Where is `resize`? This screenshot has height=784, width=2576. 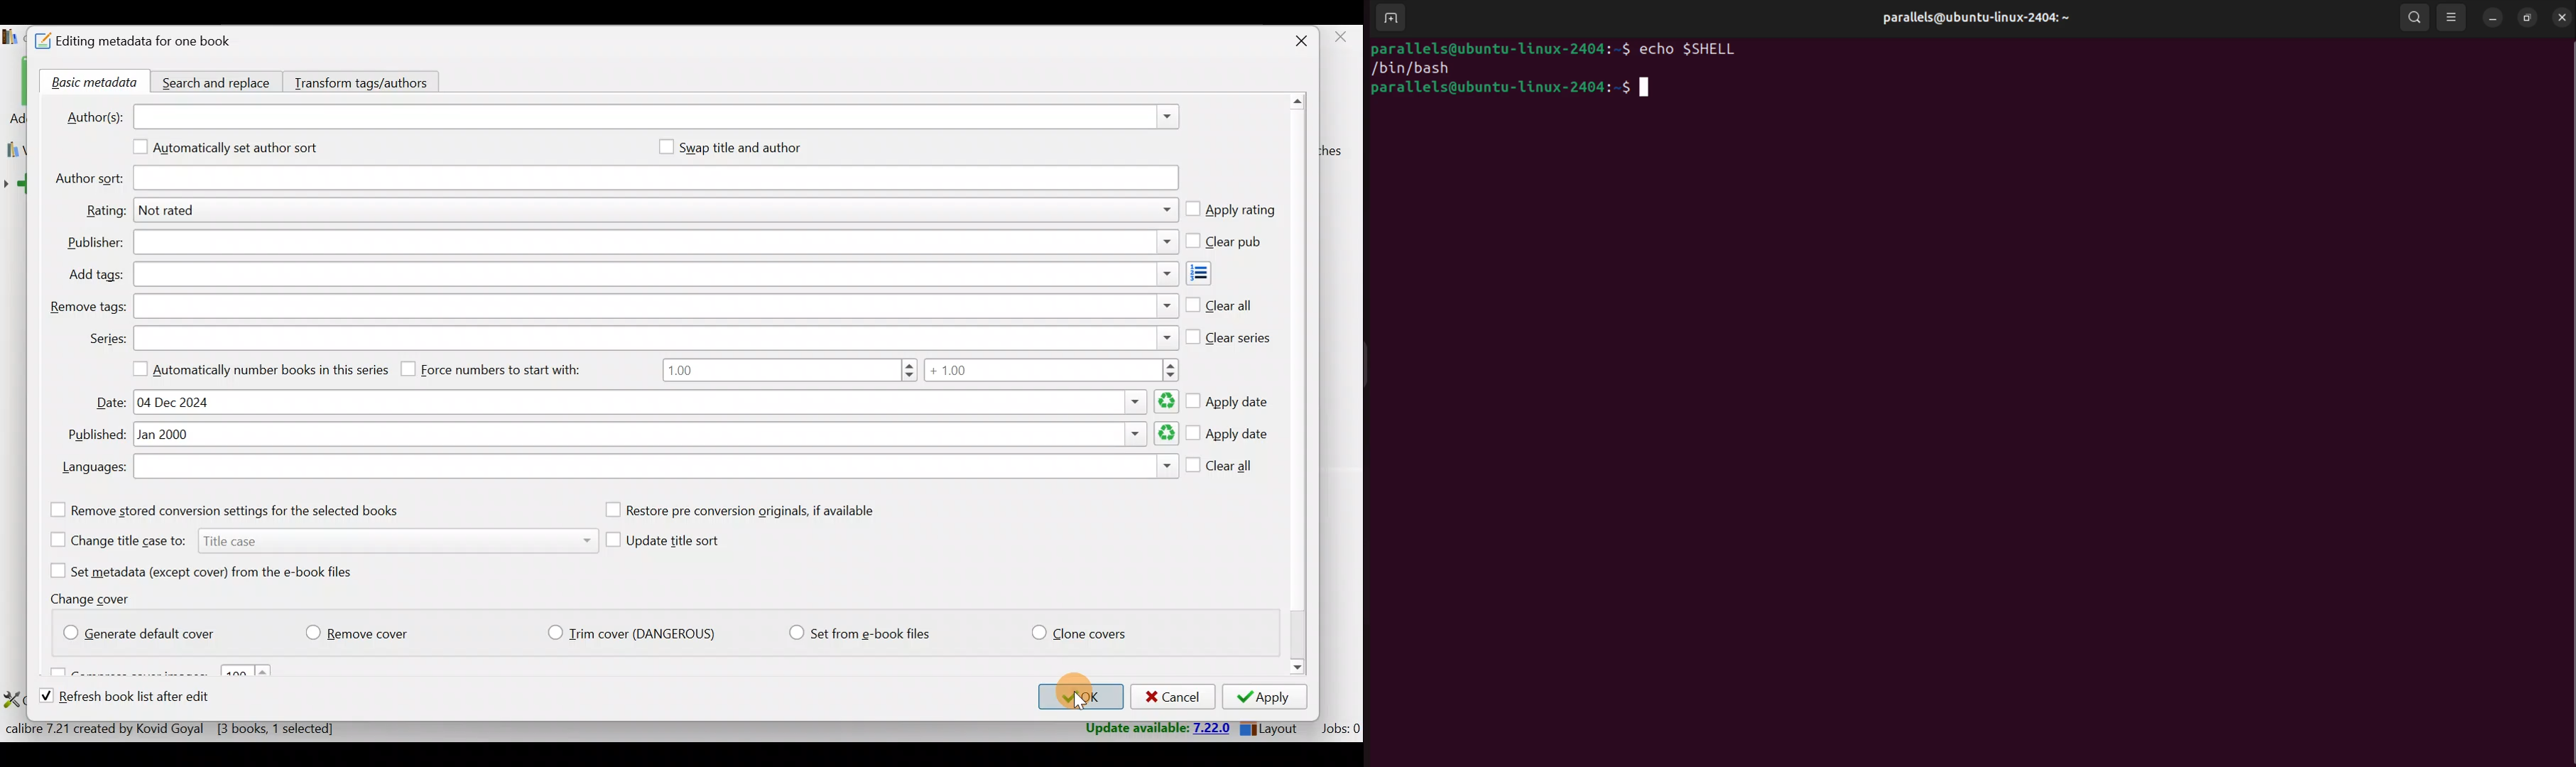 resize is located at coordinates (2529, 16).